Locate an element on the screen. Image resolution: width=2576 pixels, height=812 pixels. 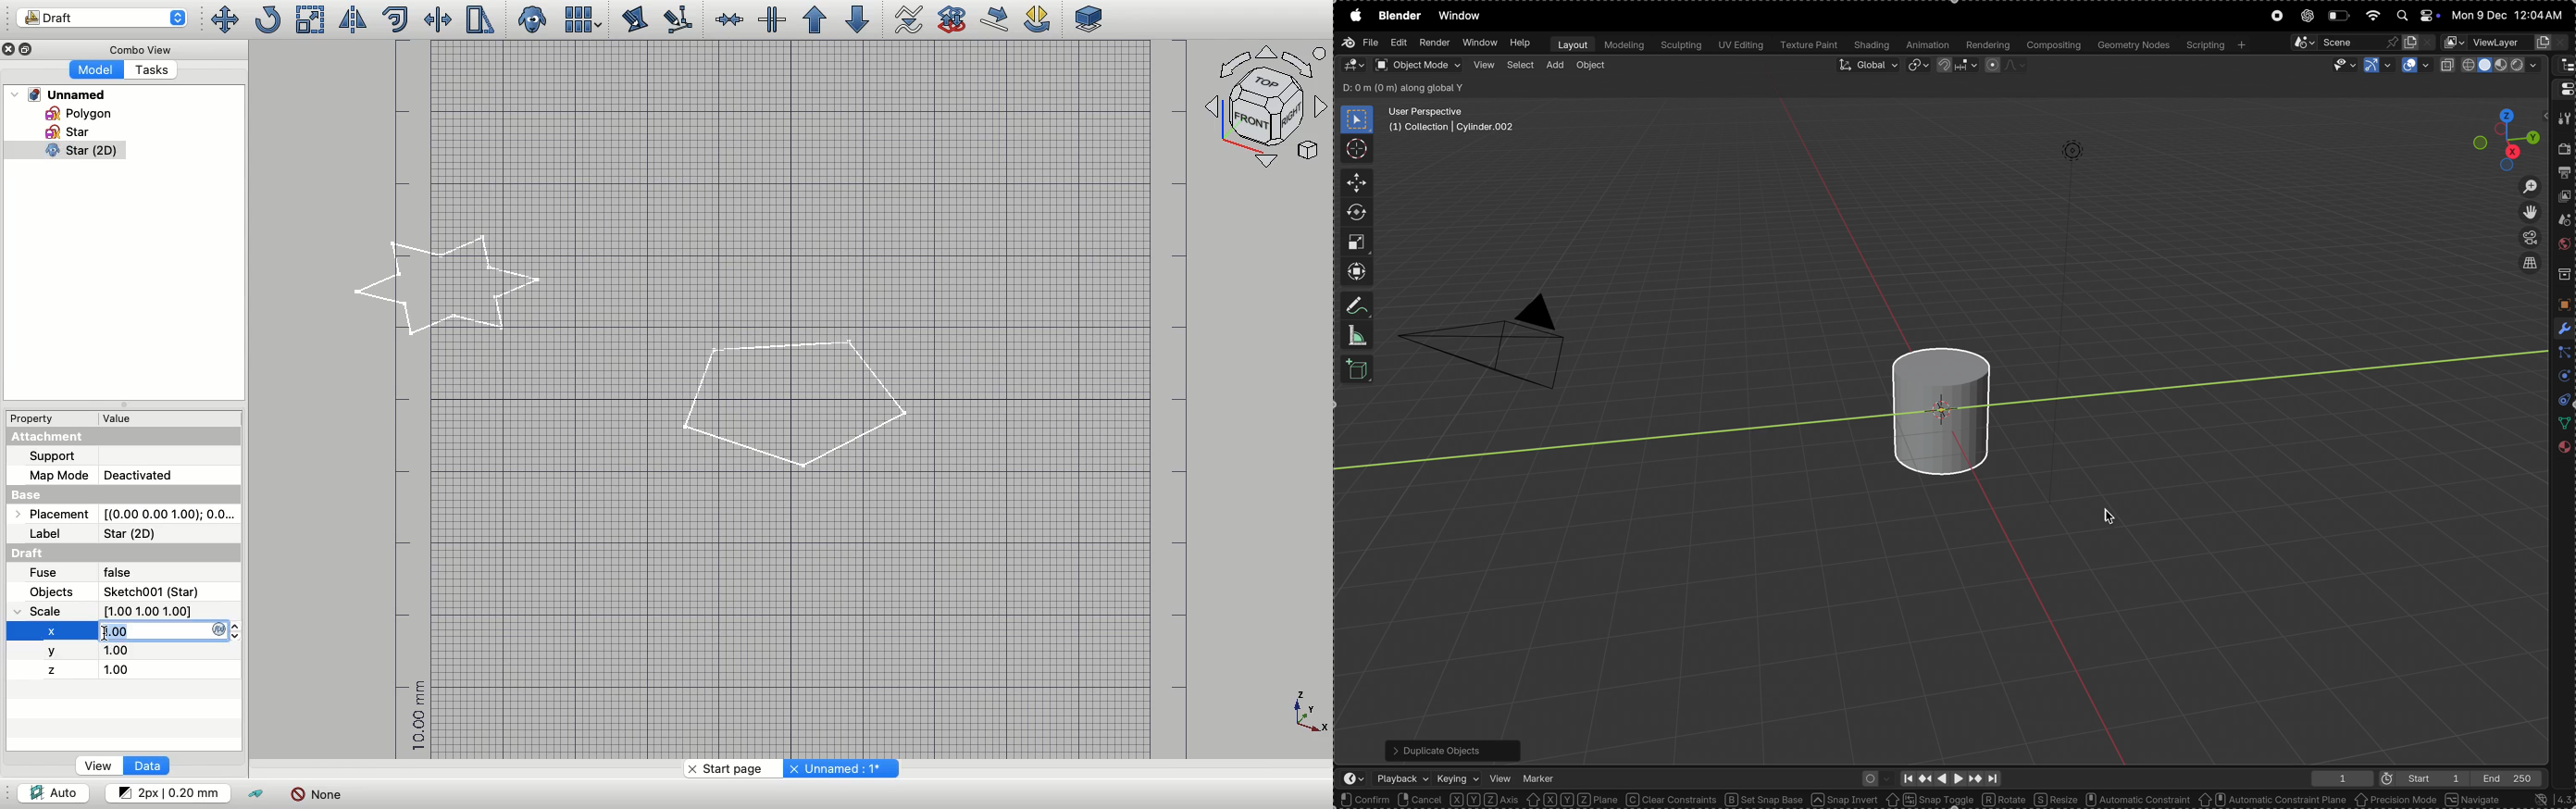
Plane selector is located at coordinates (1090, 19).